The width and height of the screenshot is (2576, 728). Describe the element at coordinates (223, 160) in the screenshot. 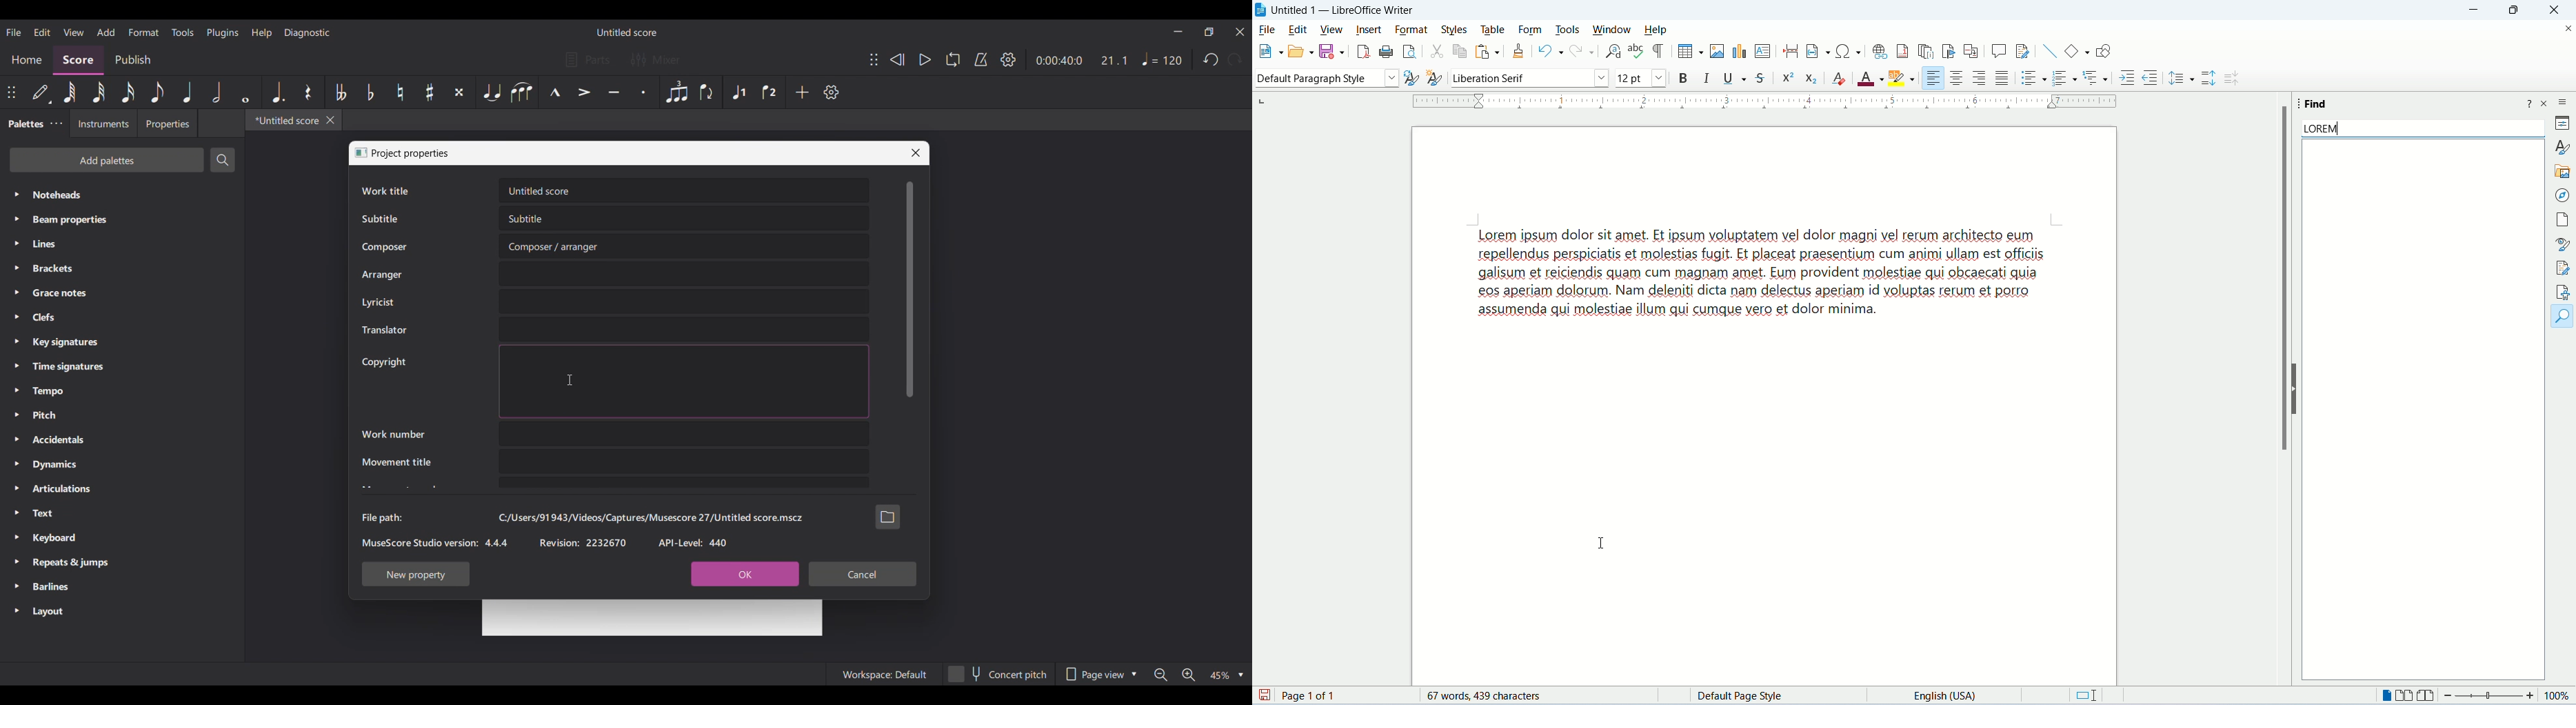

I see `Search` at that location.